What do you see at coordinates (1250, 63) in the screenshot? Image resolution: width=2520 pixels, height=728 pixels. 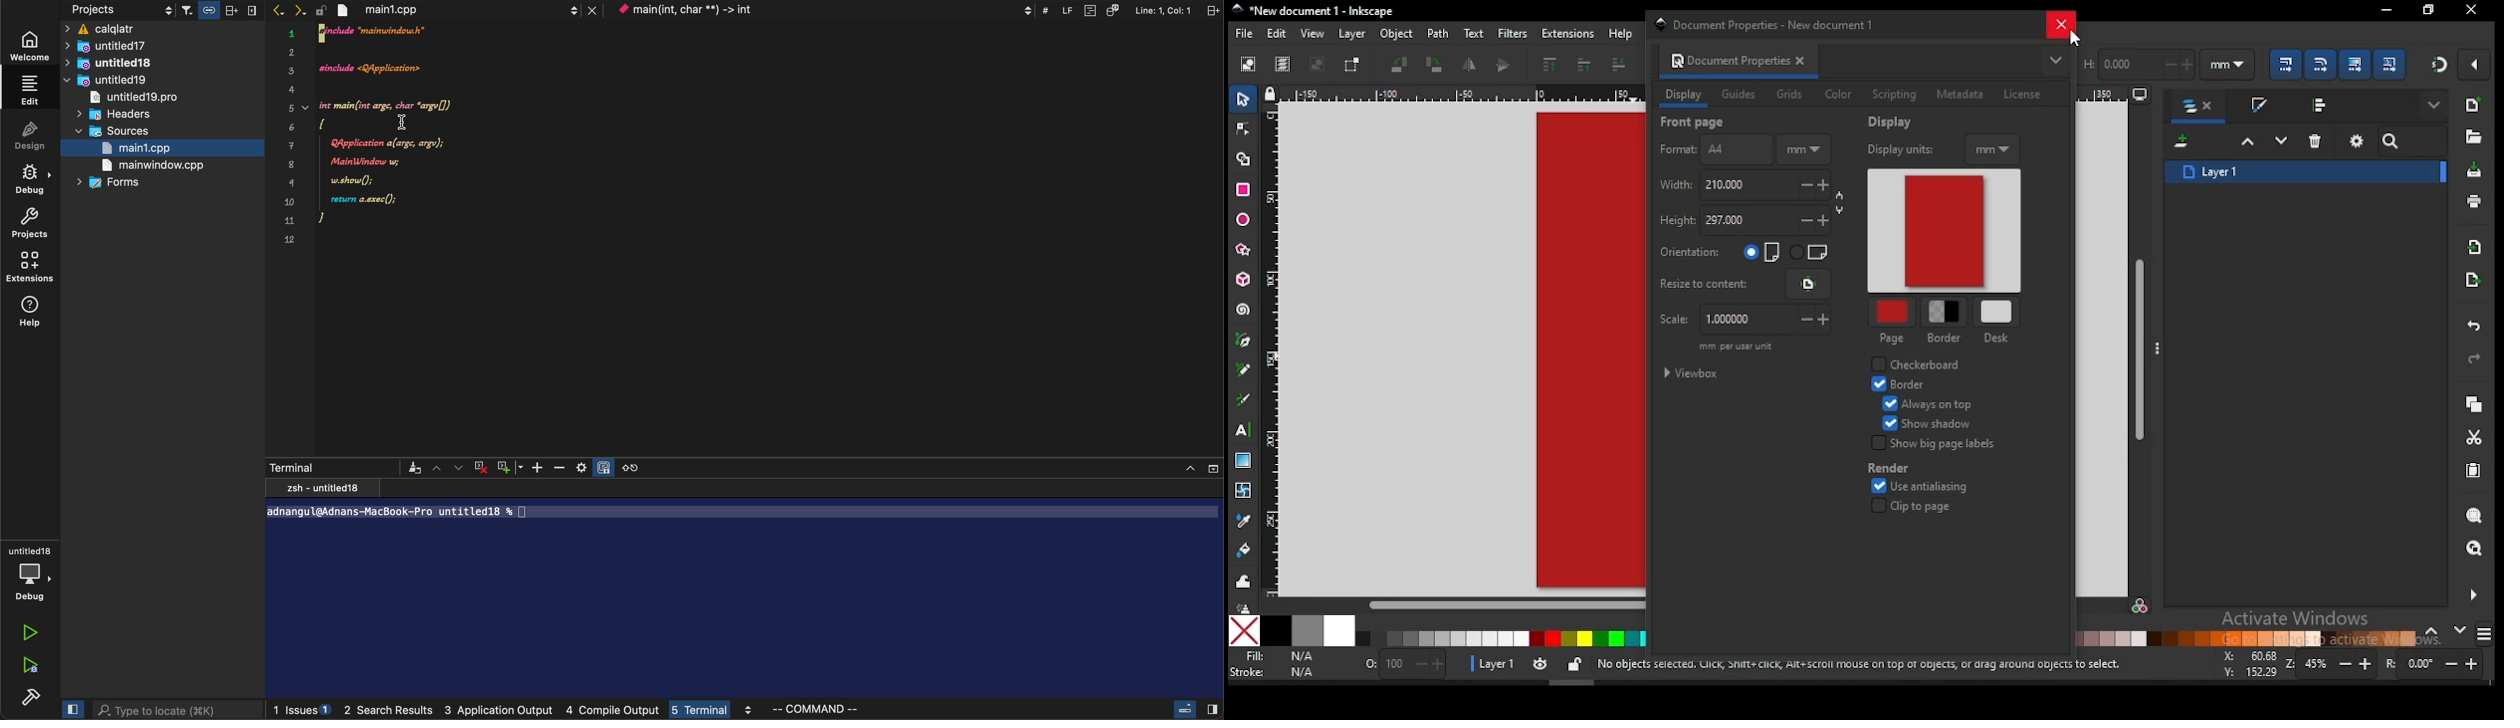 I see `select all` at bounding box center [1250, 63].